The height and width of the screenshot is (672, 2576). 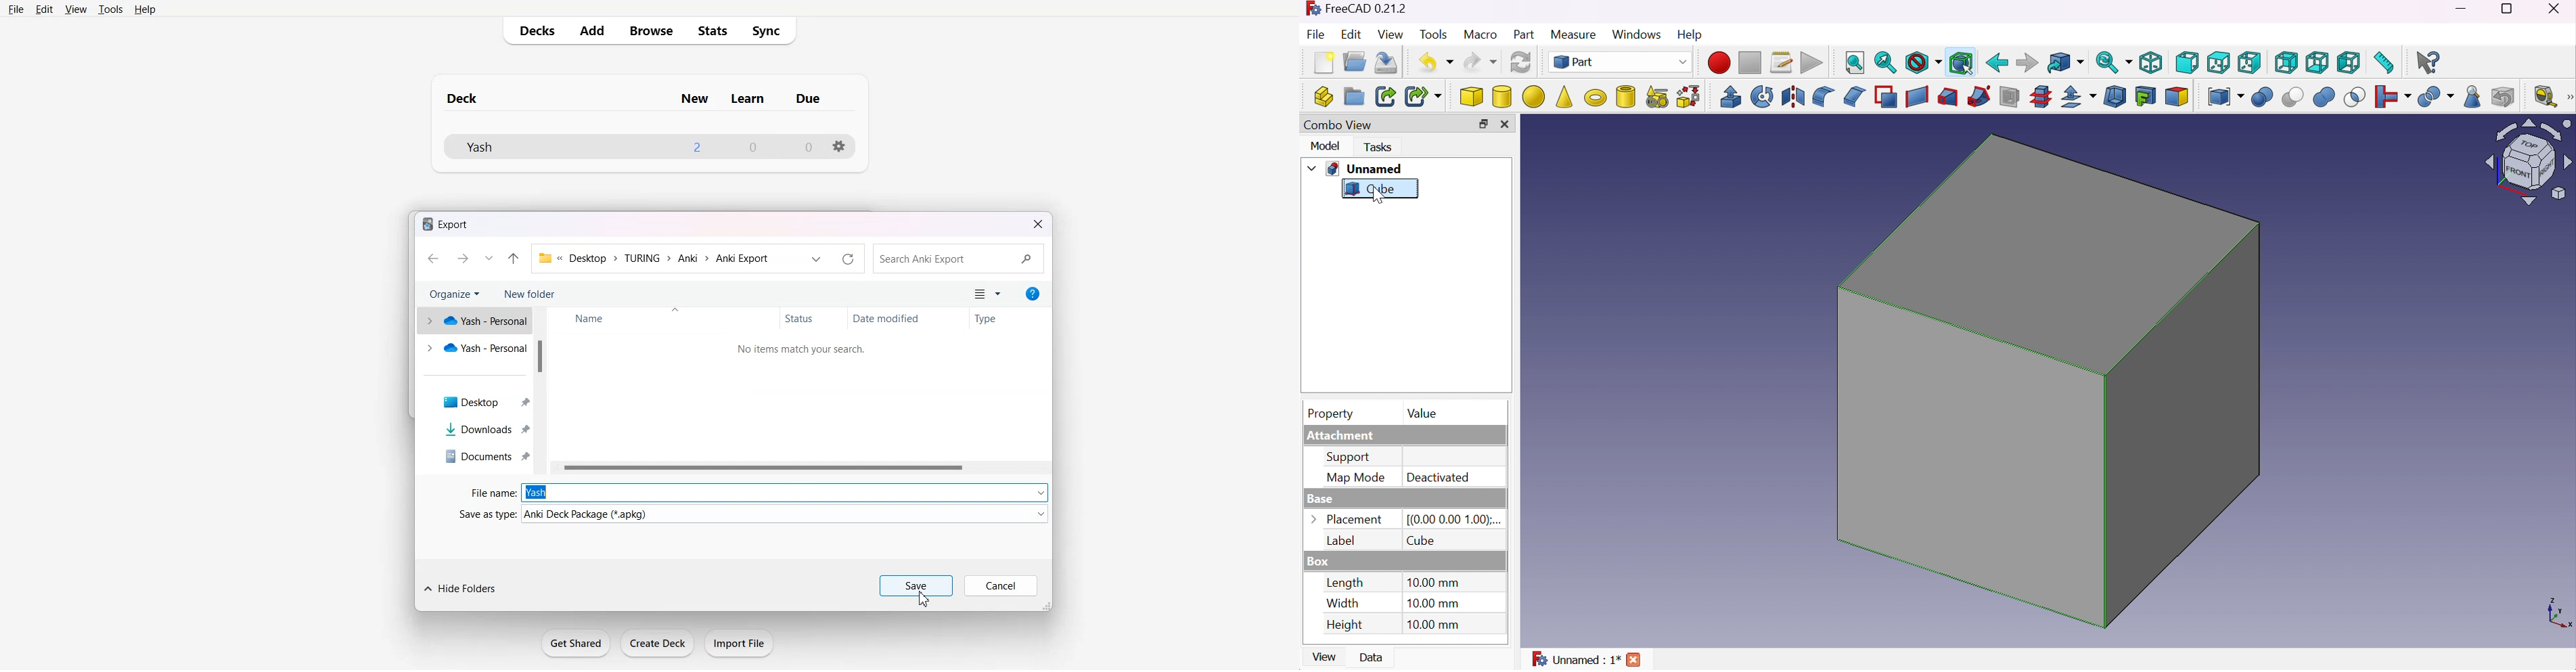 I want to click on Go to linked object, so click(x=2064, y=63).